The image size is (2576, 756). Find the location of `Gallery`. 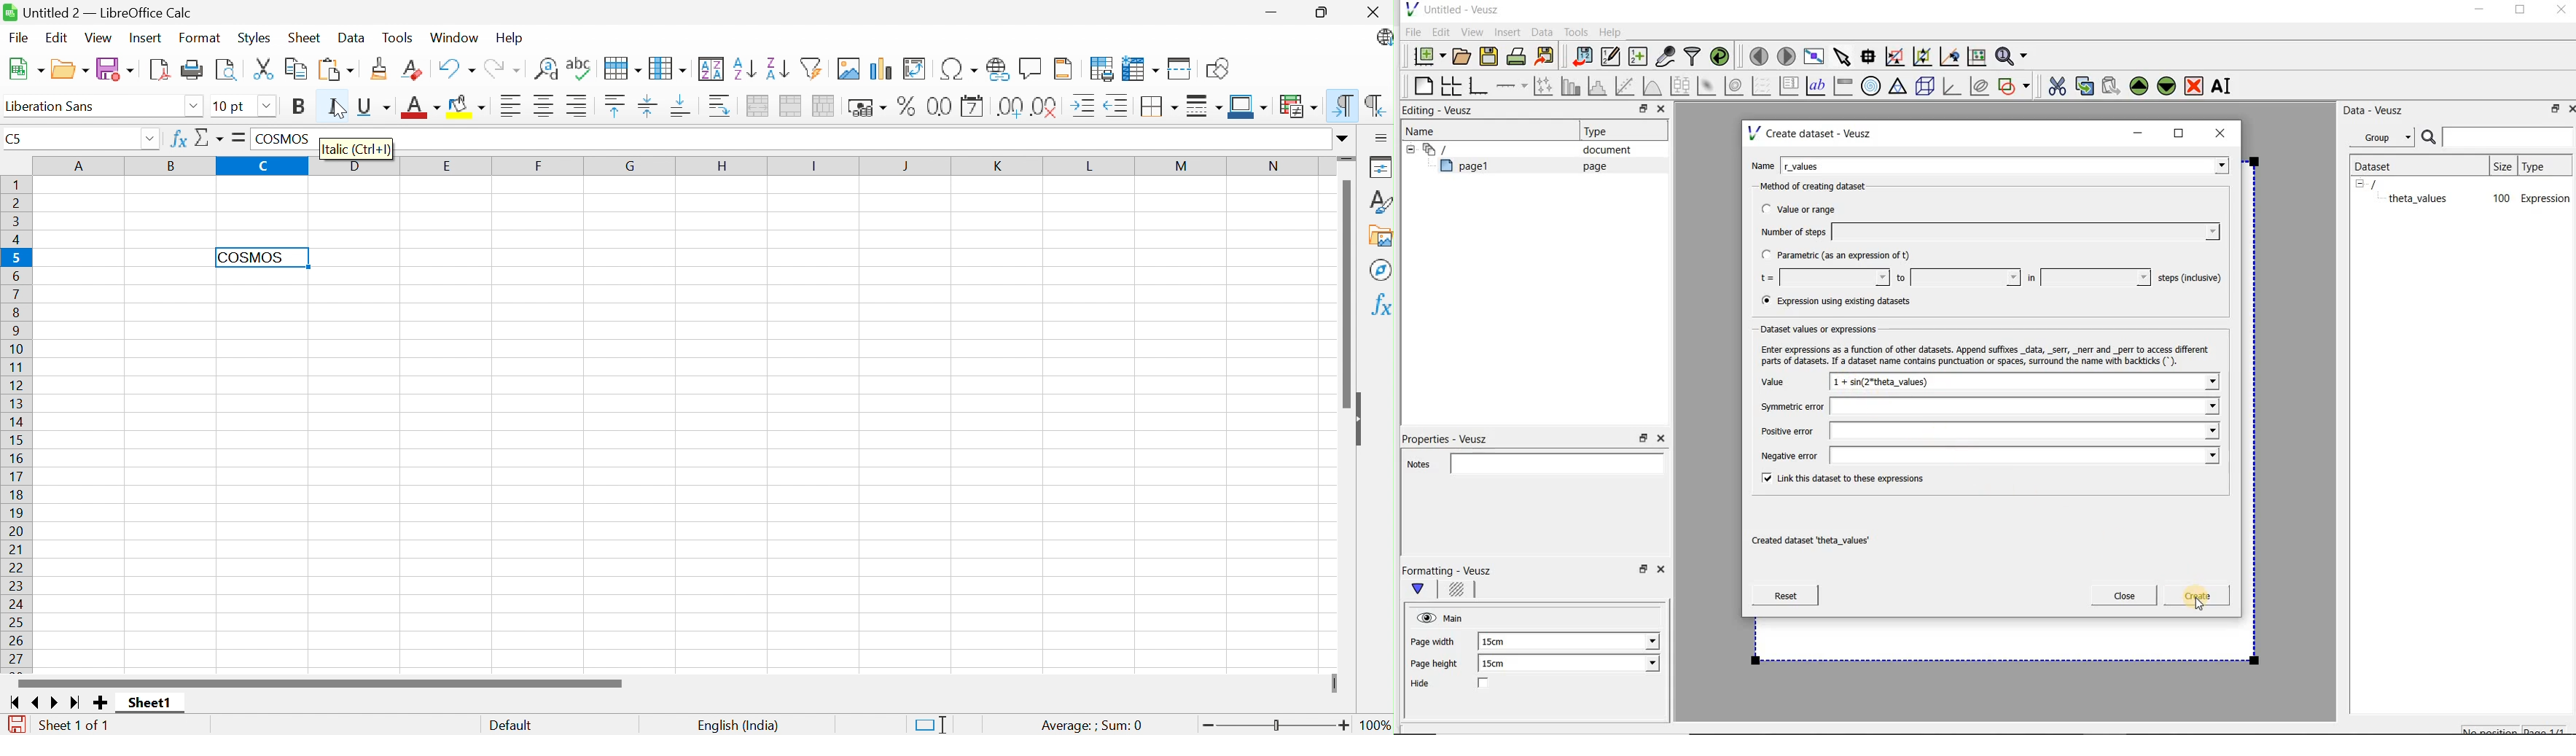

Gallery is located at coordinates (1380, 237).